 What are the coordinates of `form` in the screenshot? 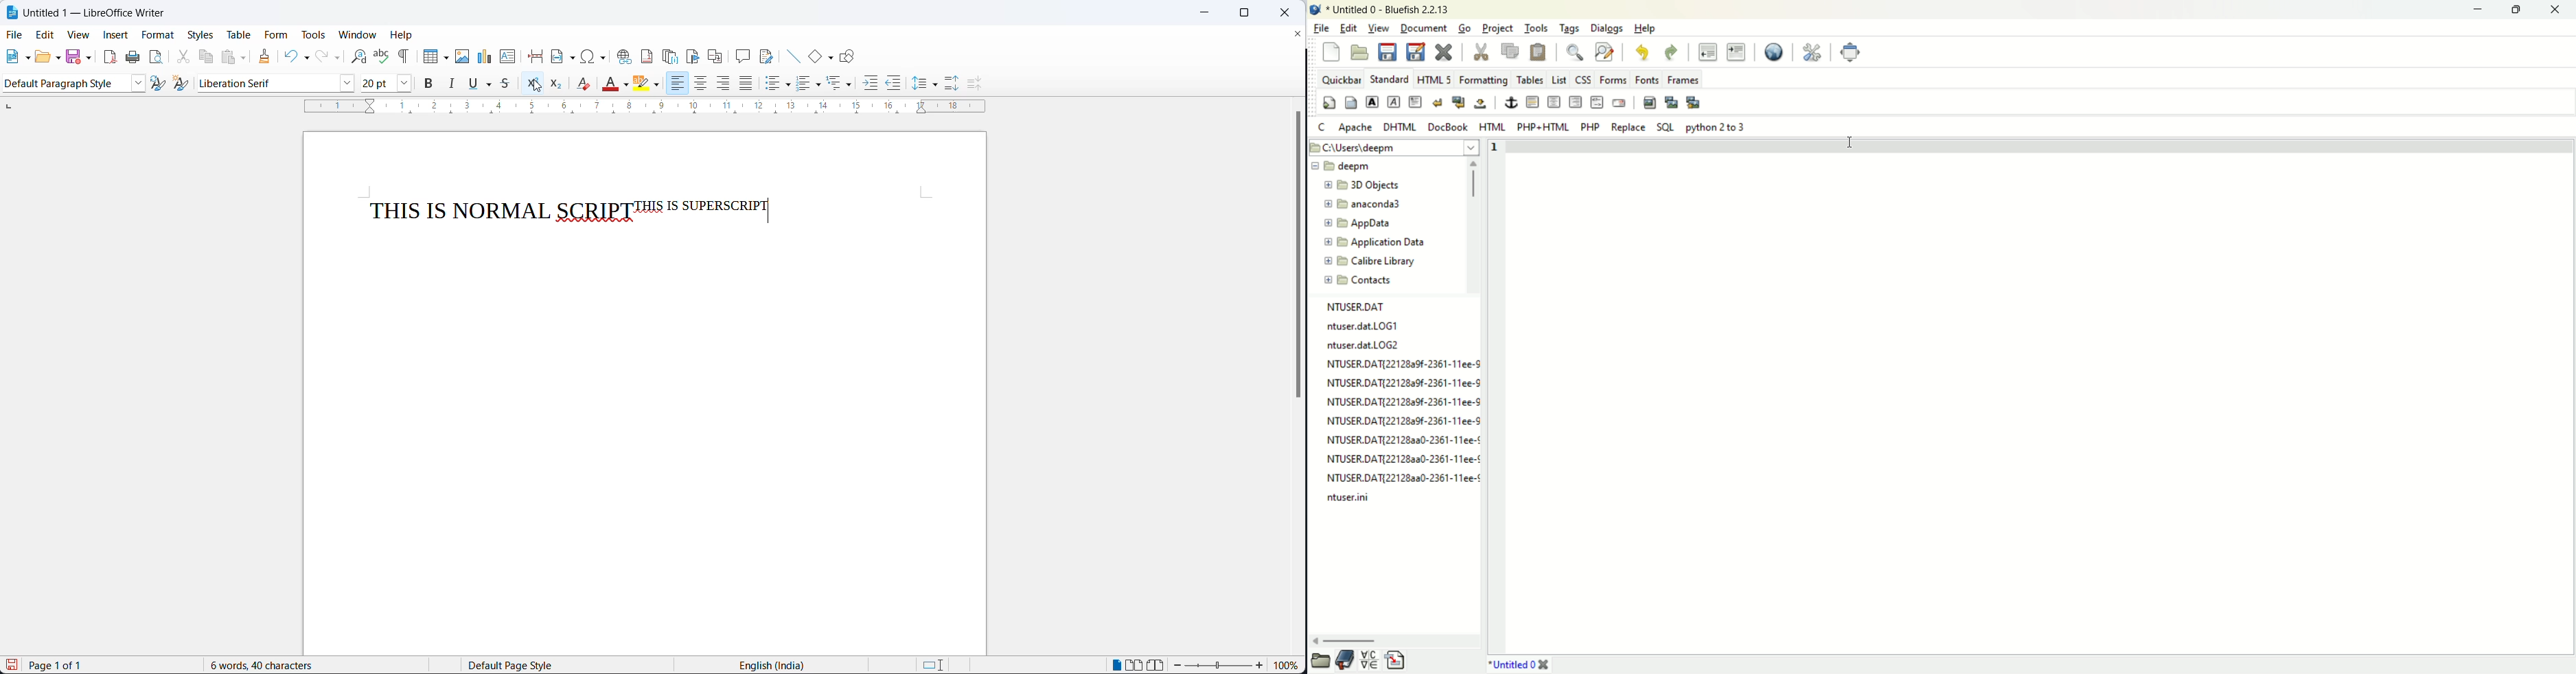 It's located at (277, 36).